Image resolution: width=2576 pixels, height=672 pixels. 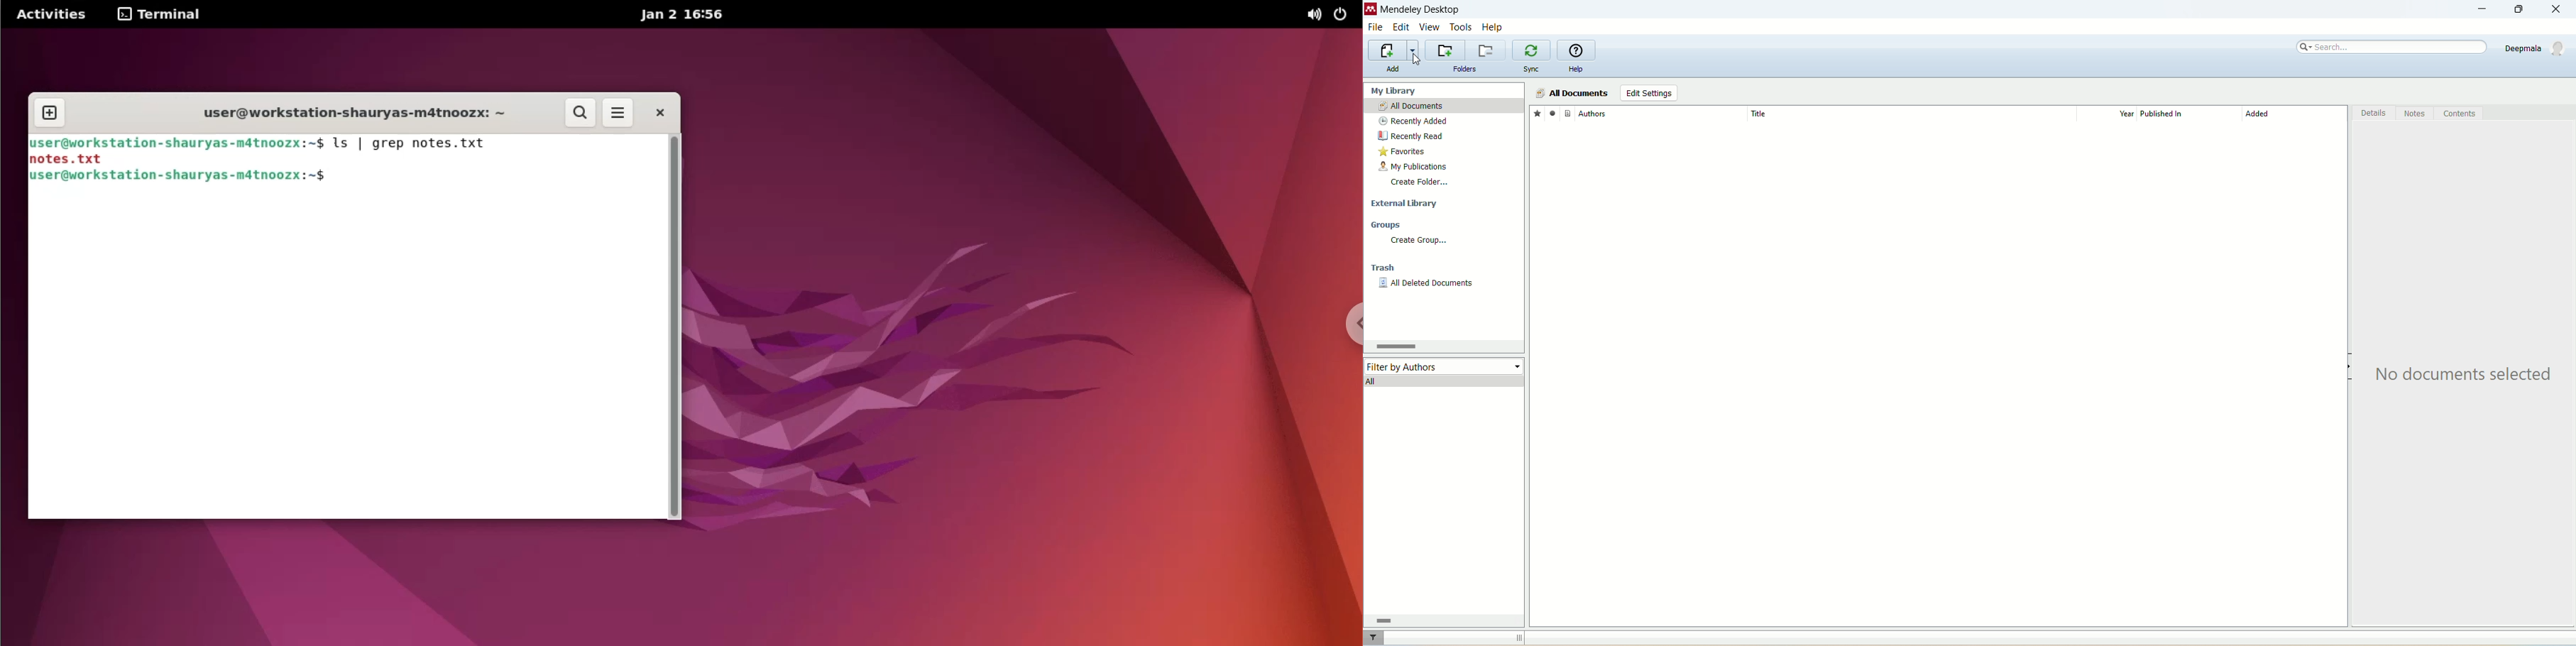 I want to click on author, so click(x=1662, y=114).